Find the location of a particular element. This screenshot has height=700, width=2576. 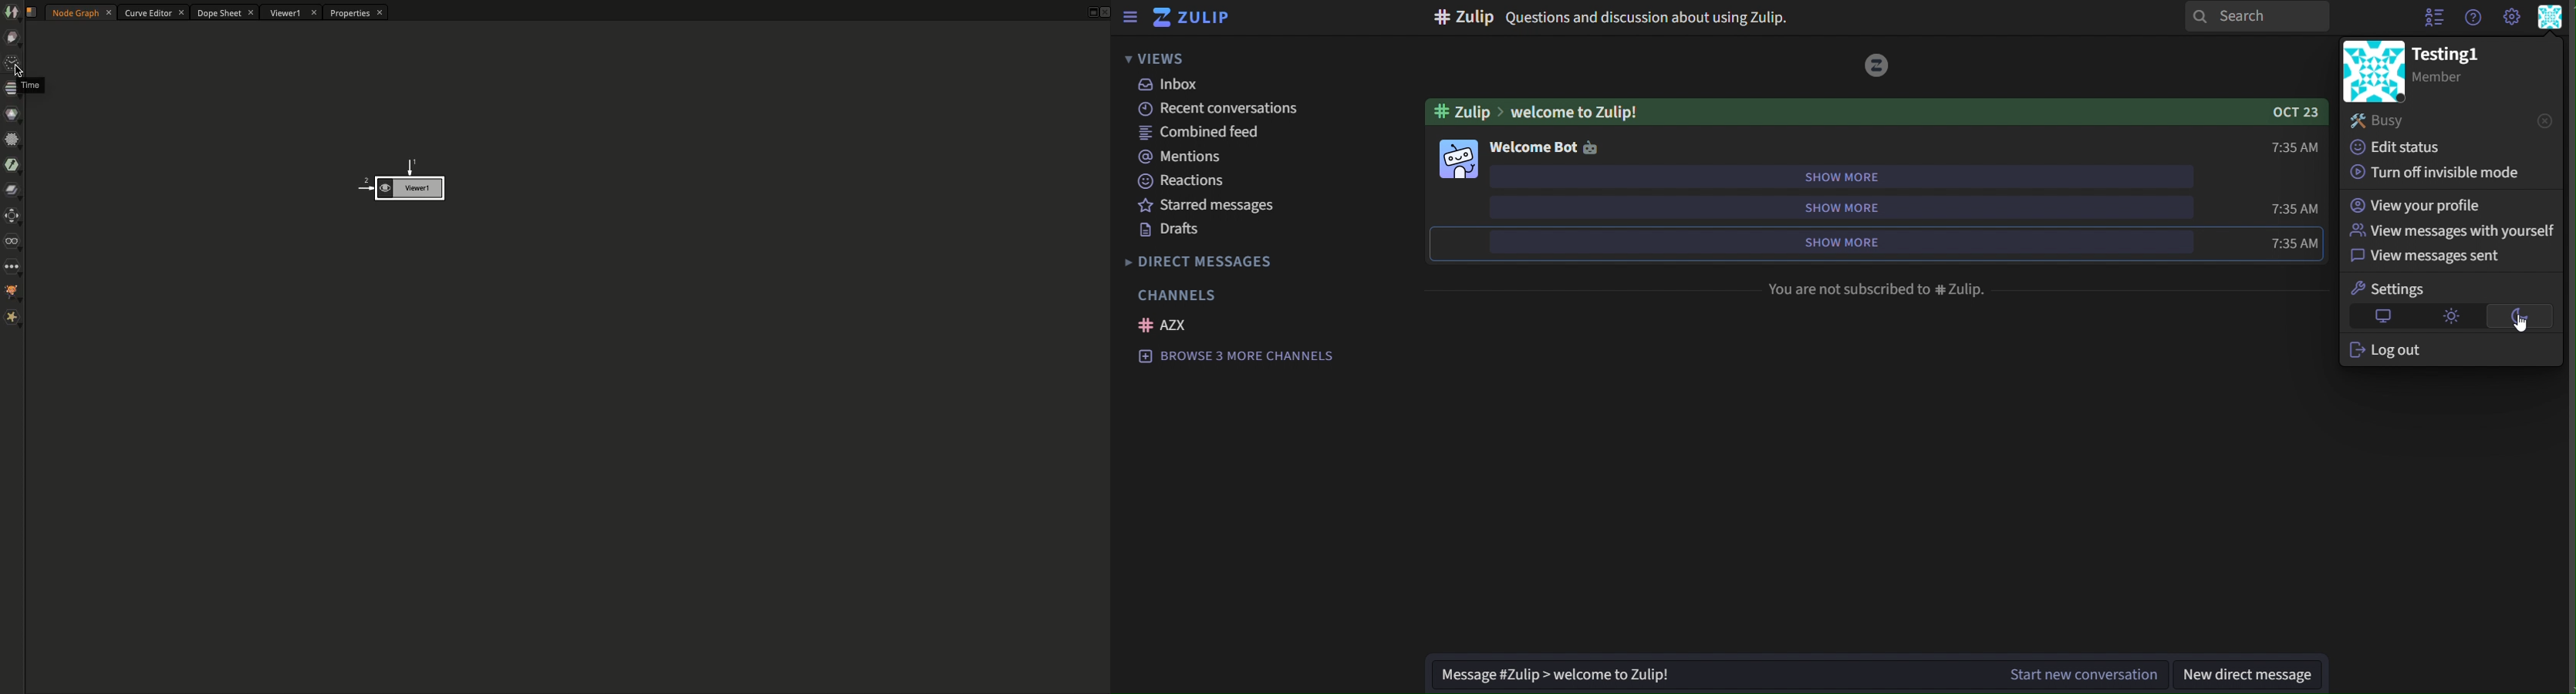

image is located at coordinates (1879, 65).